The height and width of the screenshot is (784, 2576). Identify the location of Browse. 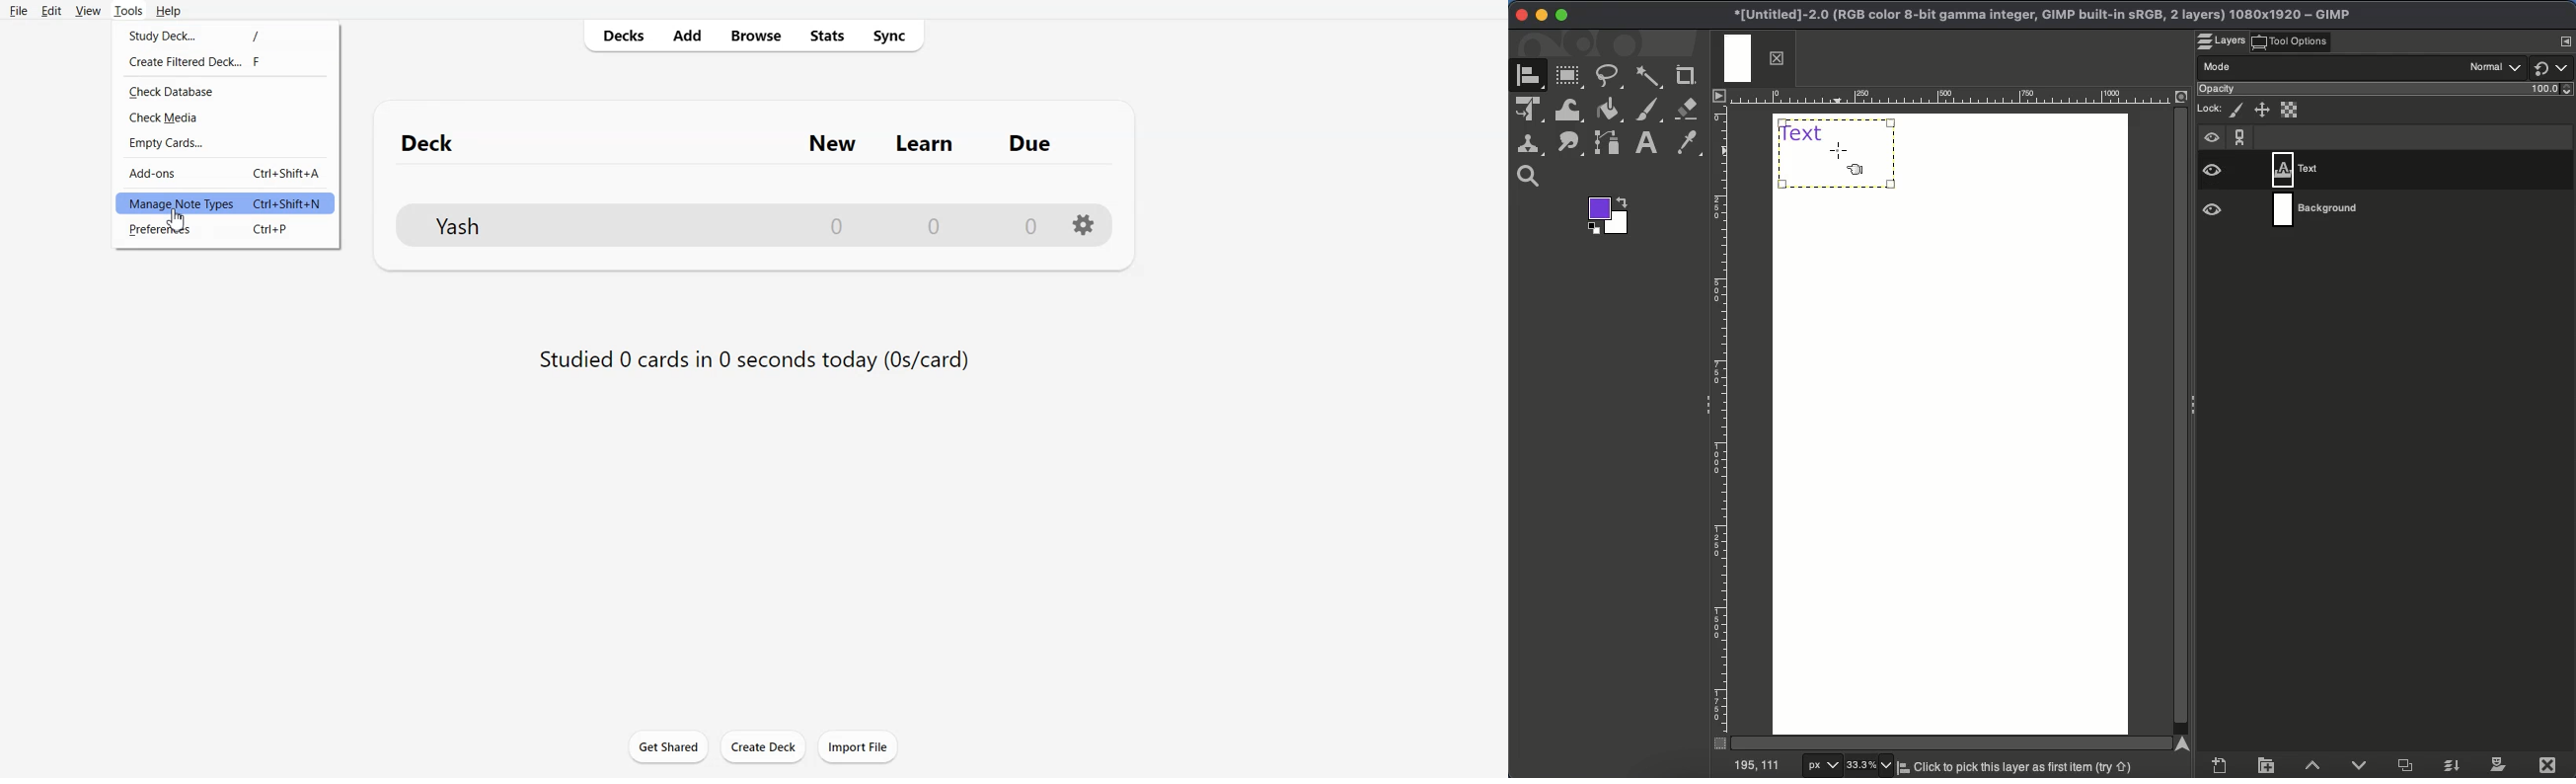
(754, 35).